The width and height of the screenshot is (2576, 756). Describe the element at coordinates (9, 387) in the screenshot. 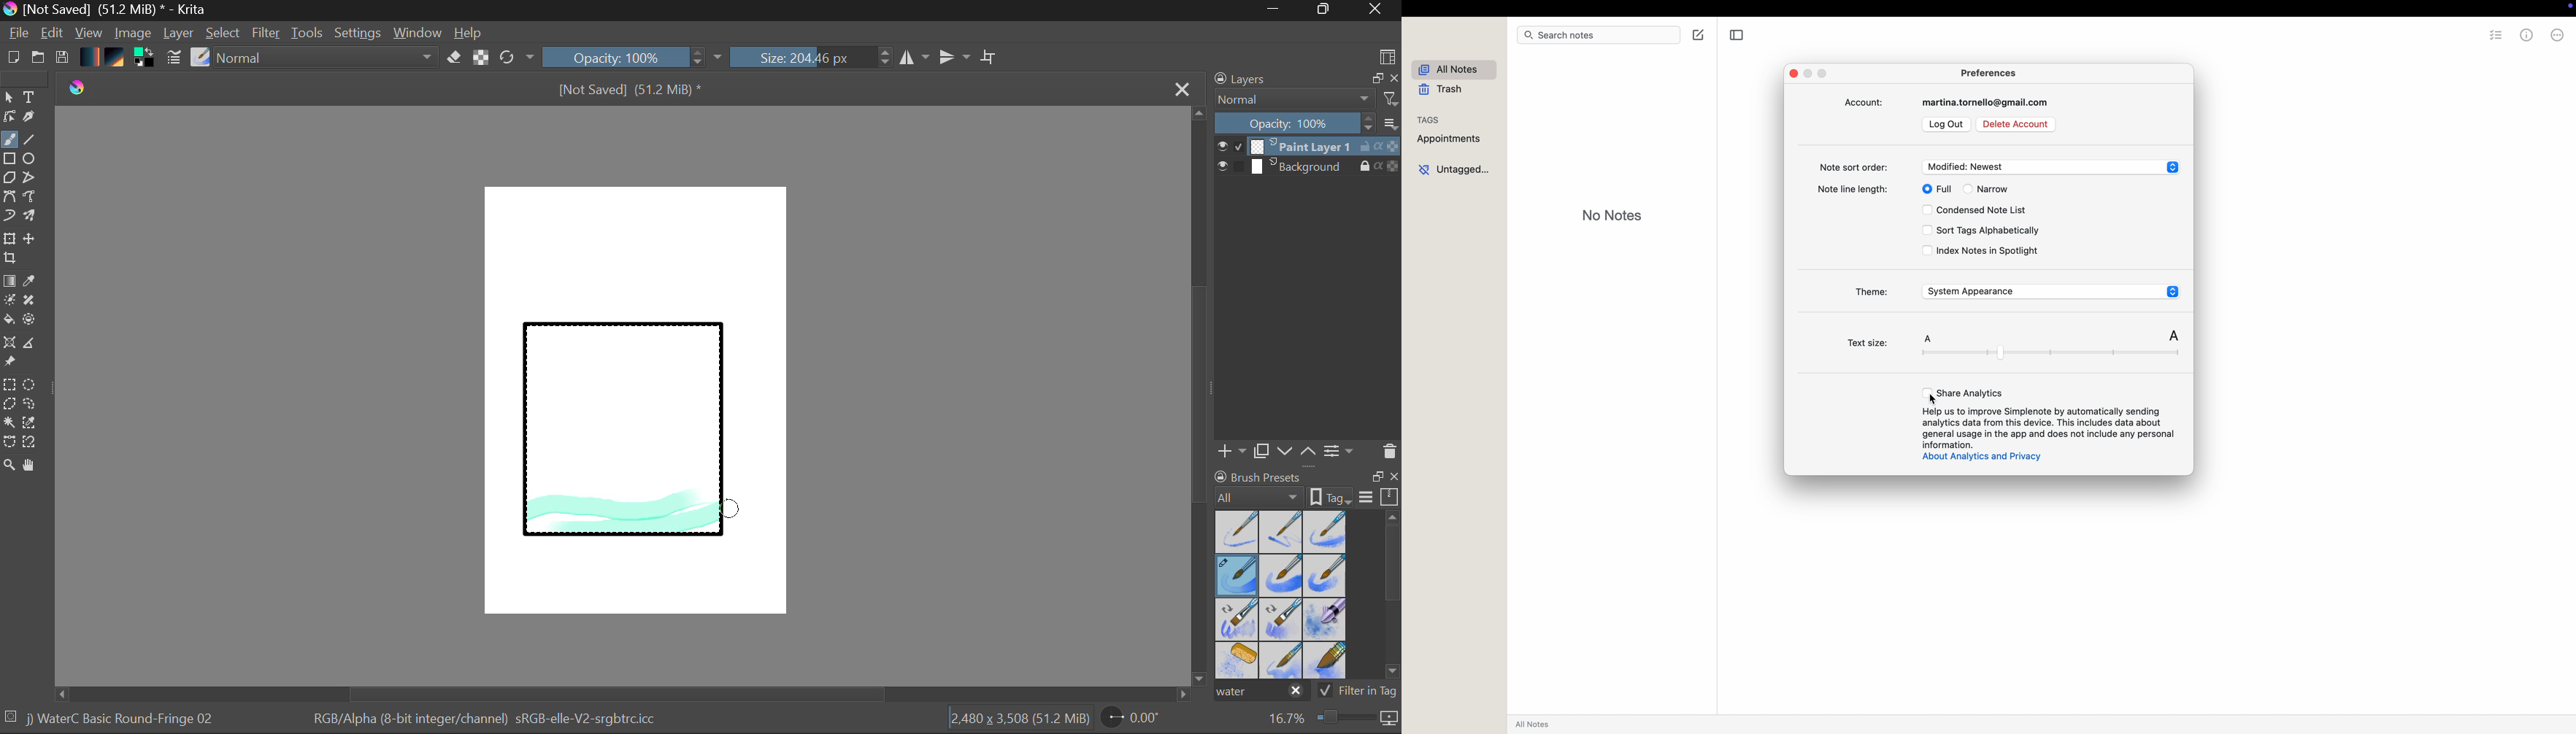

I see `Rectangle Selection Tool` at that location.